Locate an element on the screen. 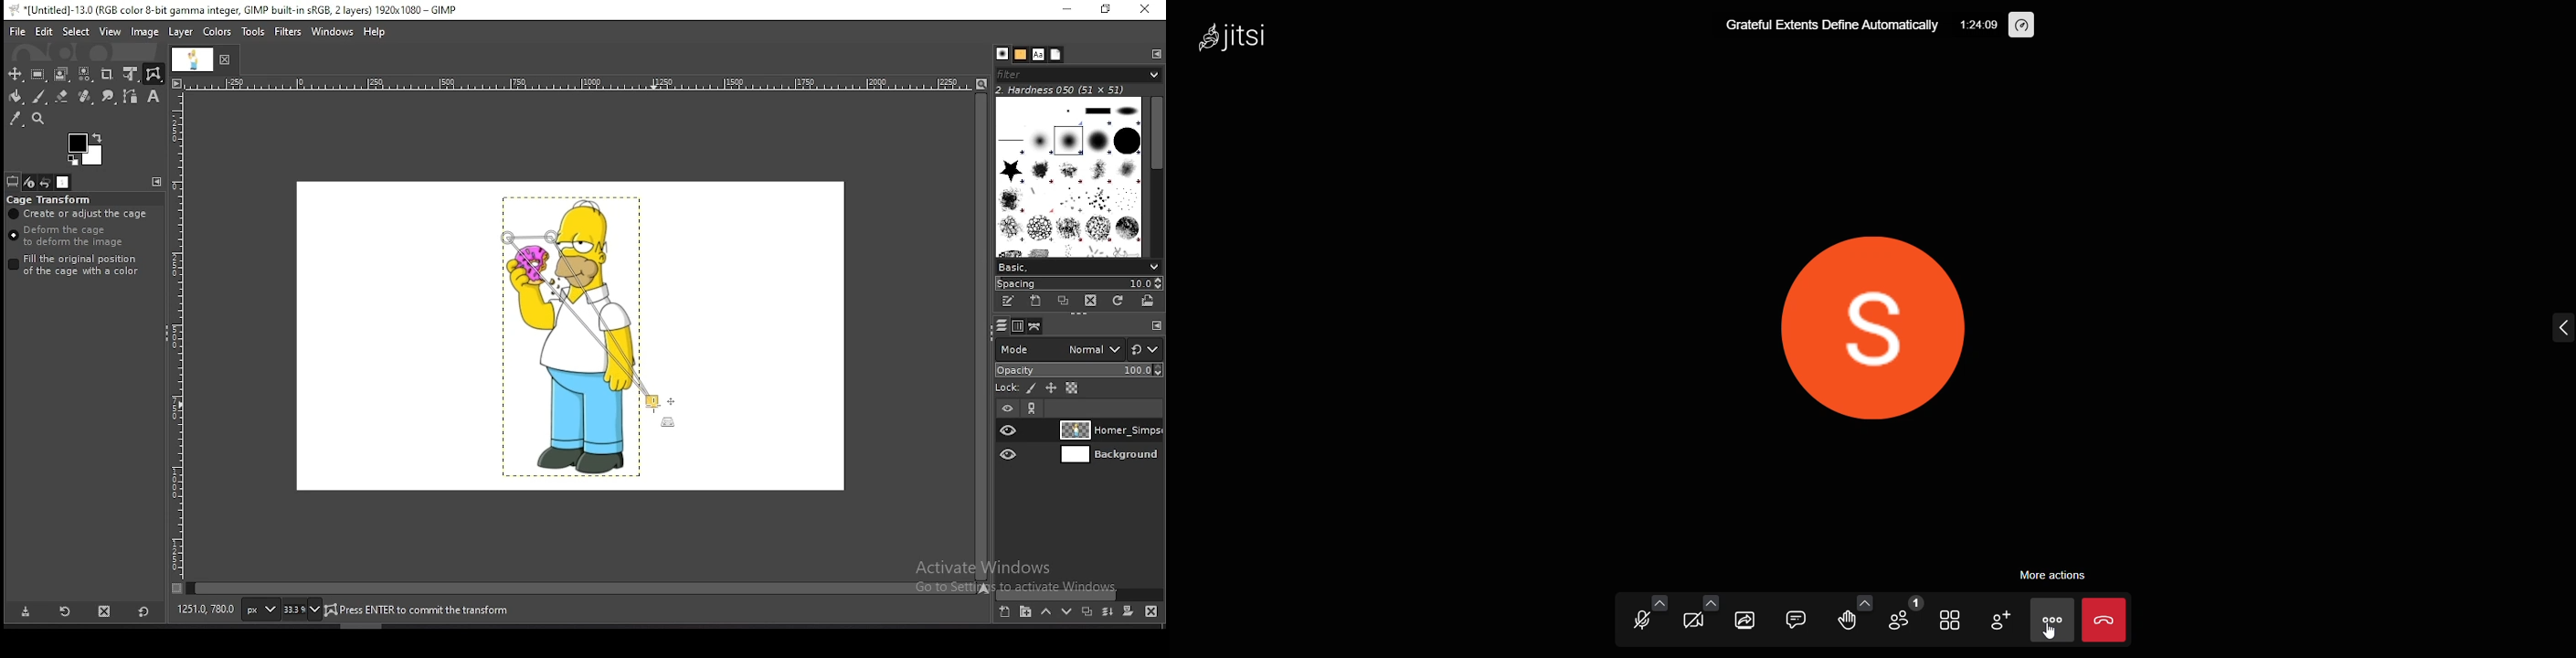  cage transform is located at coordinates (50, 199).